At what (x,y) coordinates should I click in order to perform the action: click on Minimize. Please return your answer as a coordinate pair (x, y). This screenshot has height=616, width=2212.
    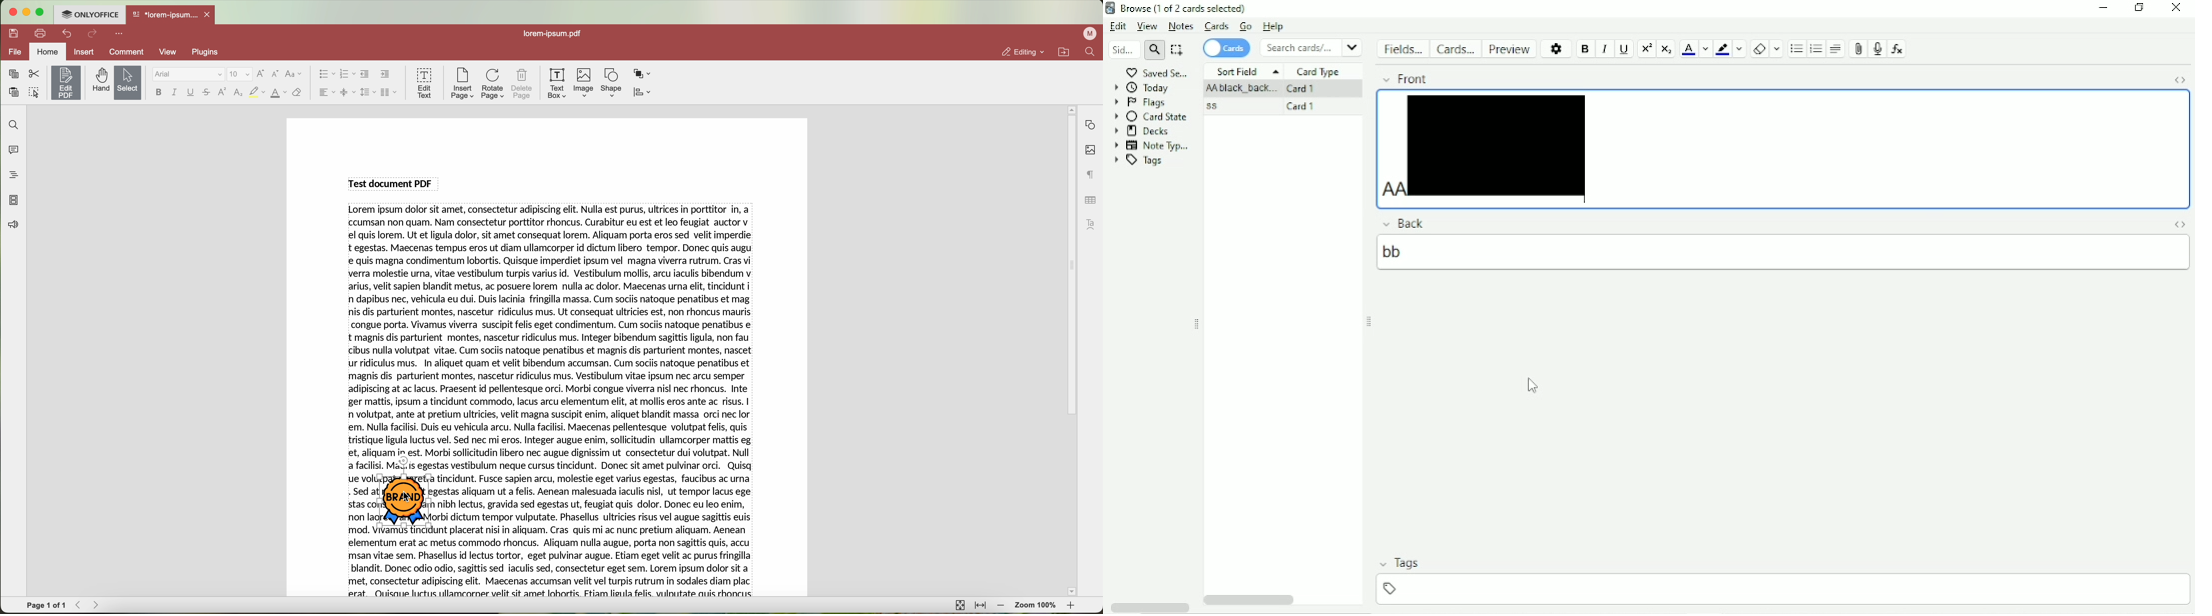
    Looking at the image, I should click on (2104, 8).